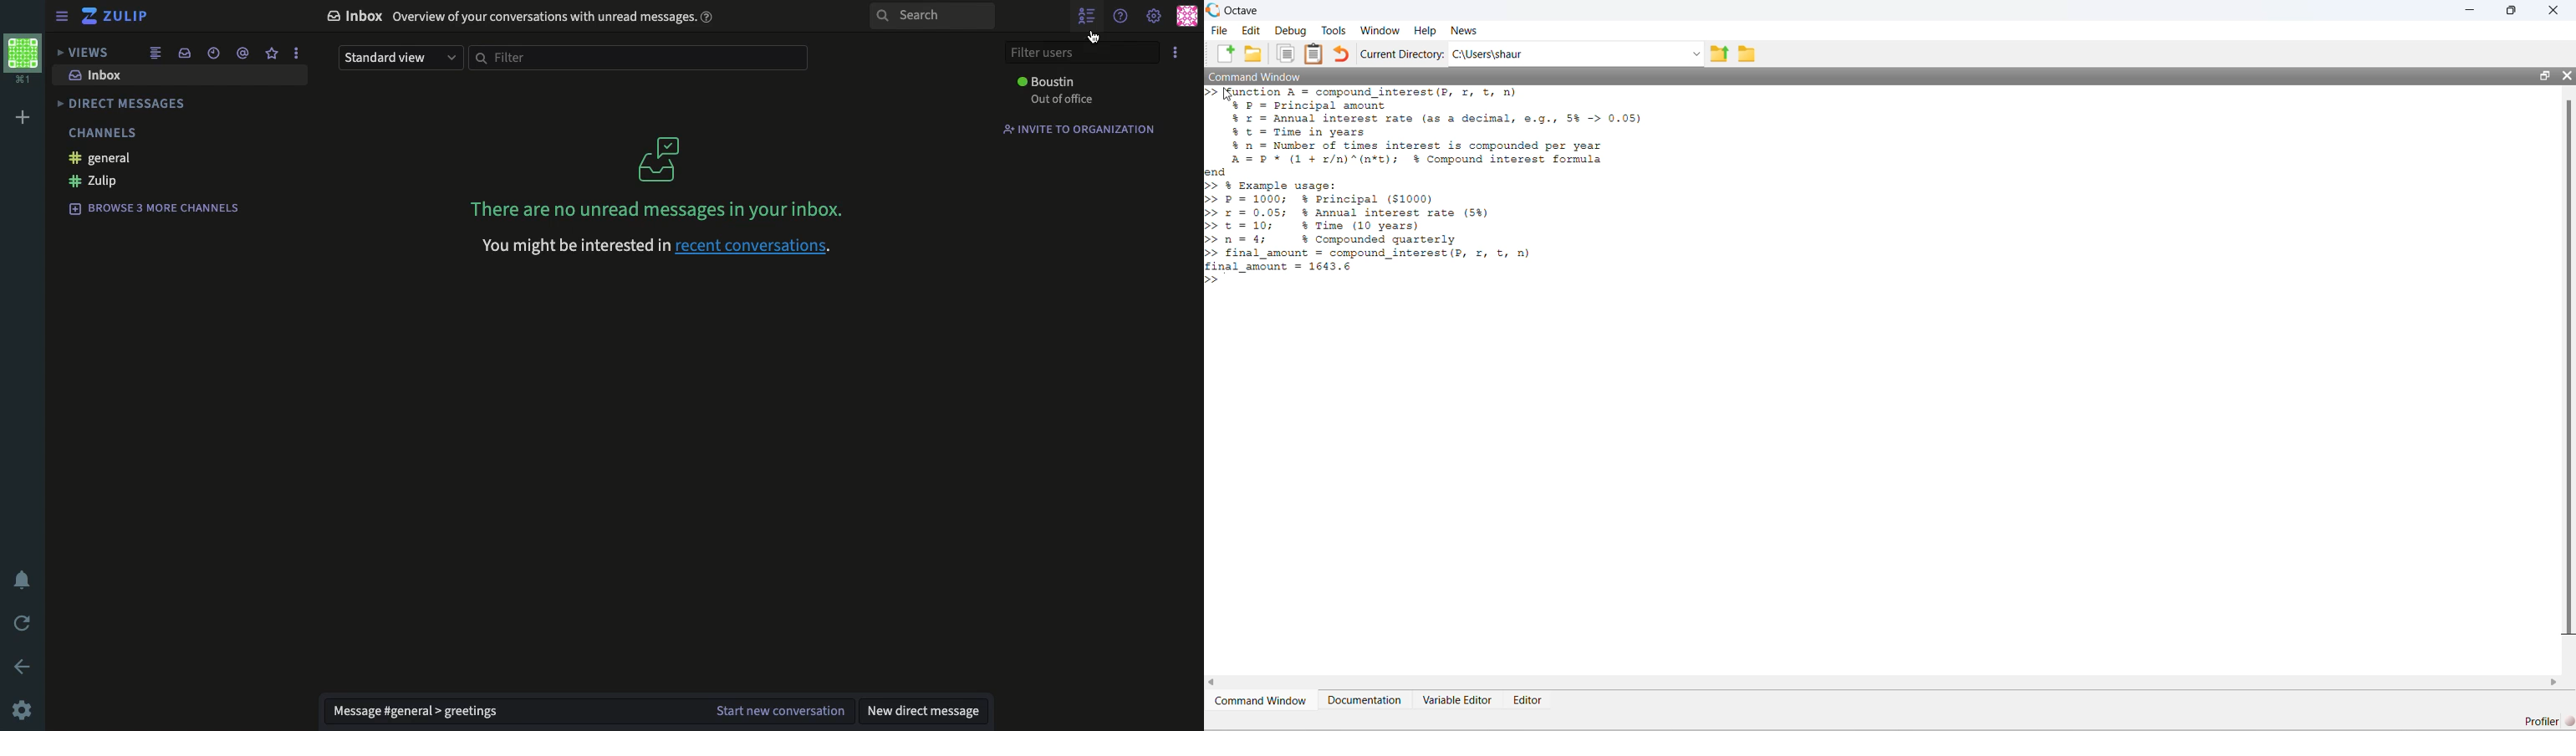 This screenshot has width=2576, height=756. I want to click on options, so click(1177, 52).